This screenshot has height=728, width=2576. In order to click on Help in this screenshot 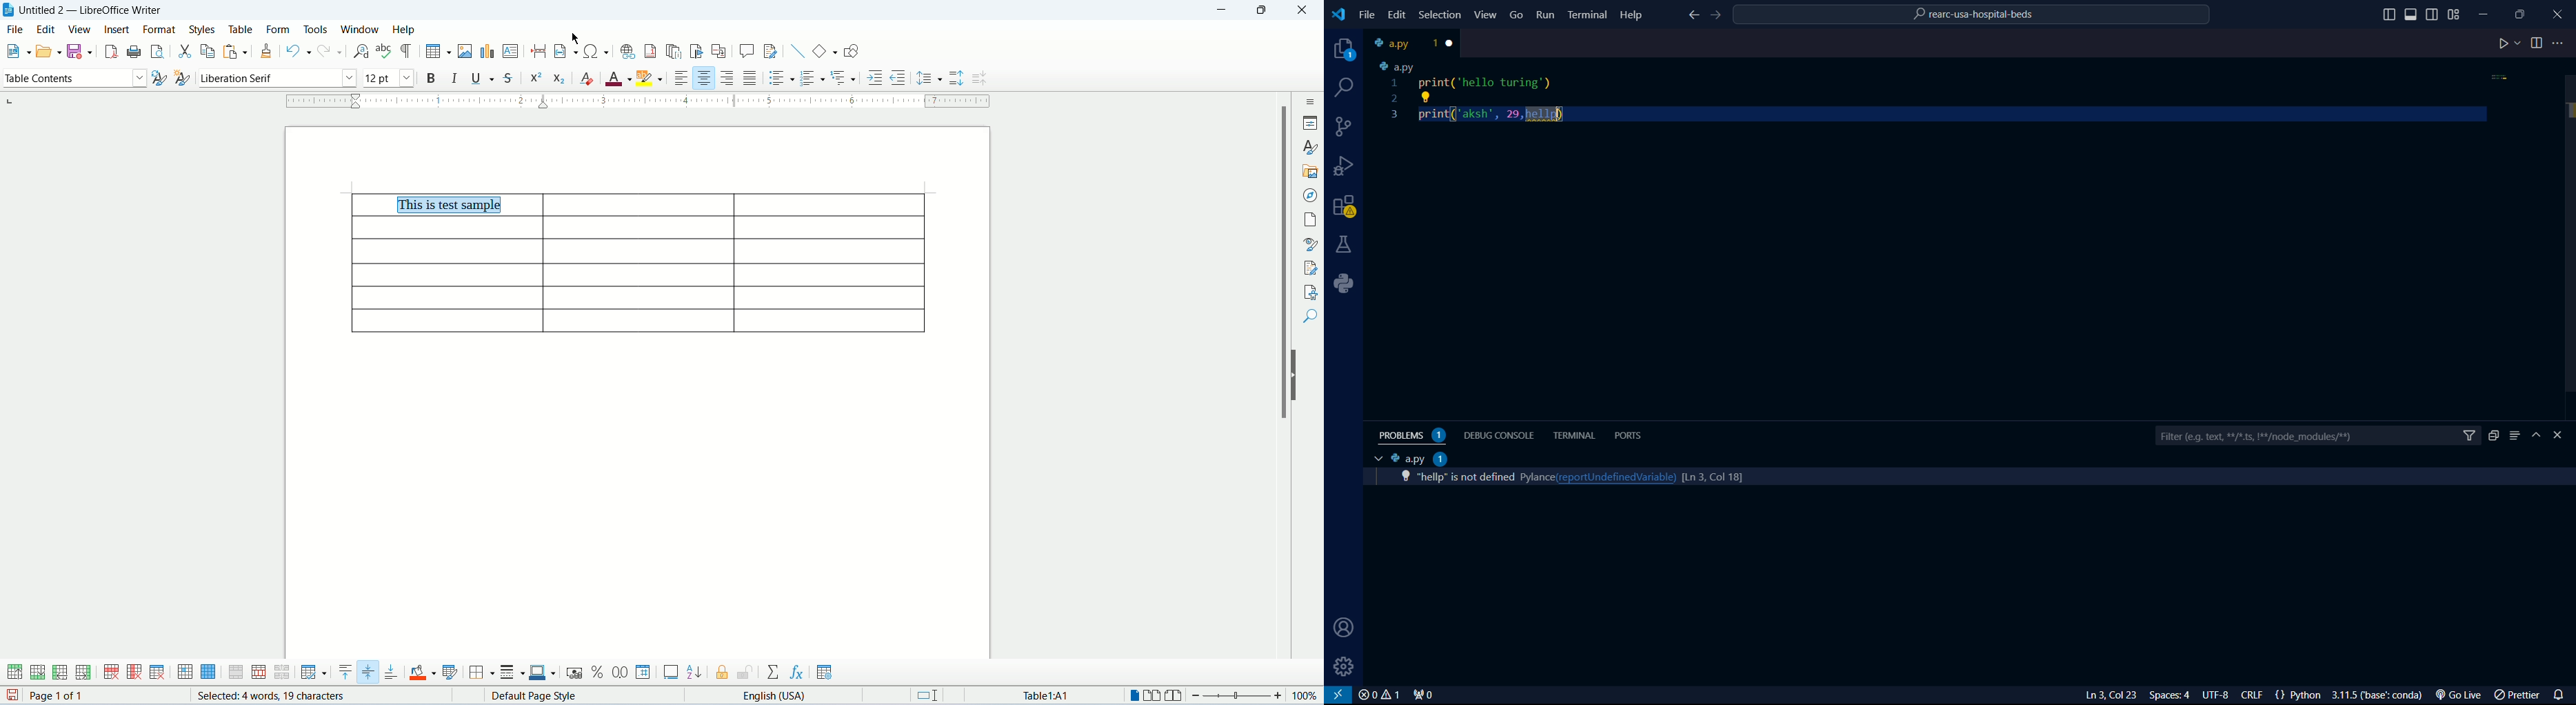, I will do `click(1634, 14)`.